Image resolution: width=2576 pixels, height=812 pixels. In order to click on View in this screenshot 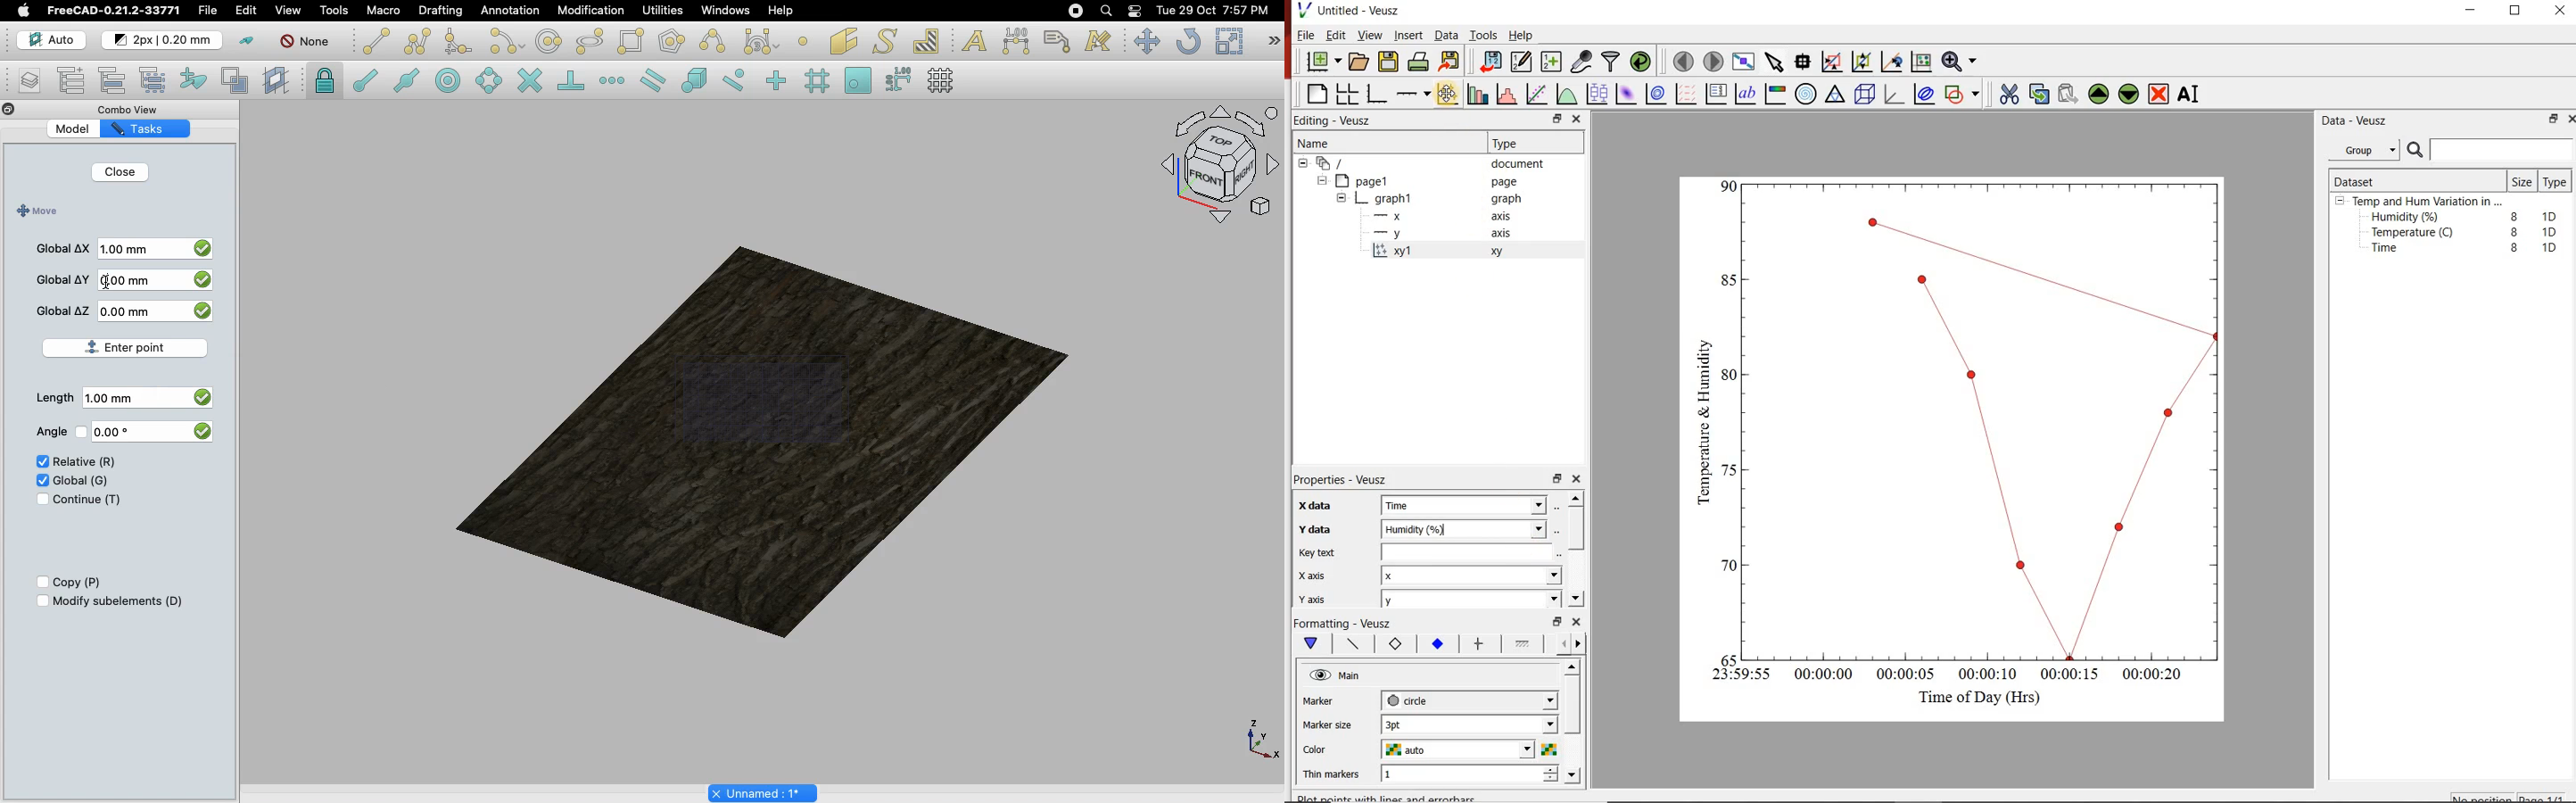, I will do `click(288, 9)`.